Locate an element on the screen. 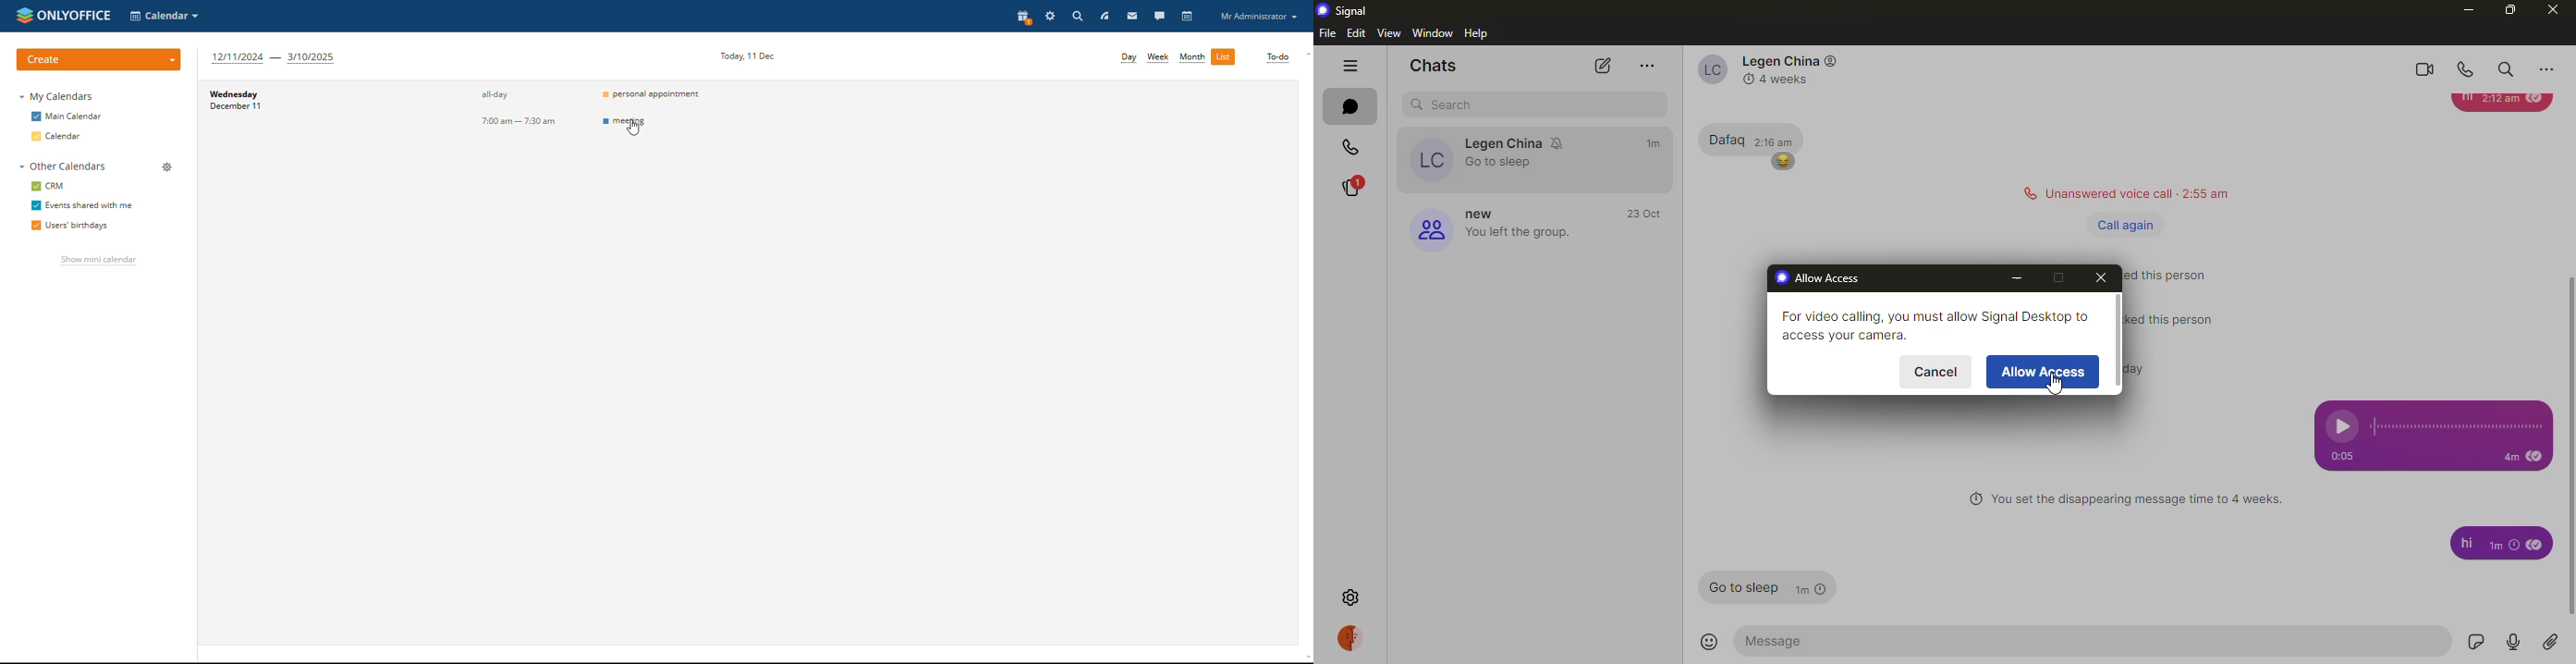 The image size is (2576, 672). sticker is located at coordinates (2473, 642).